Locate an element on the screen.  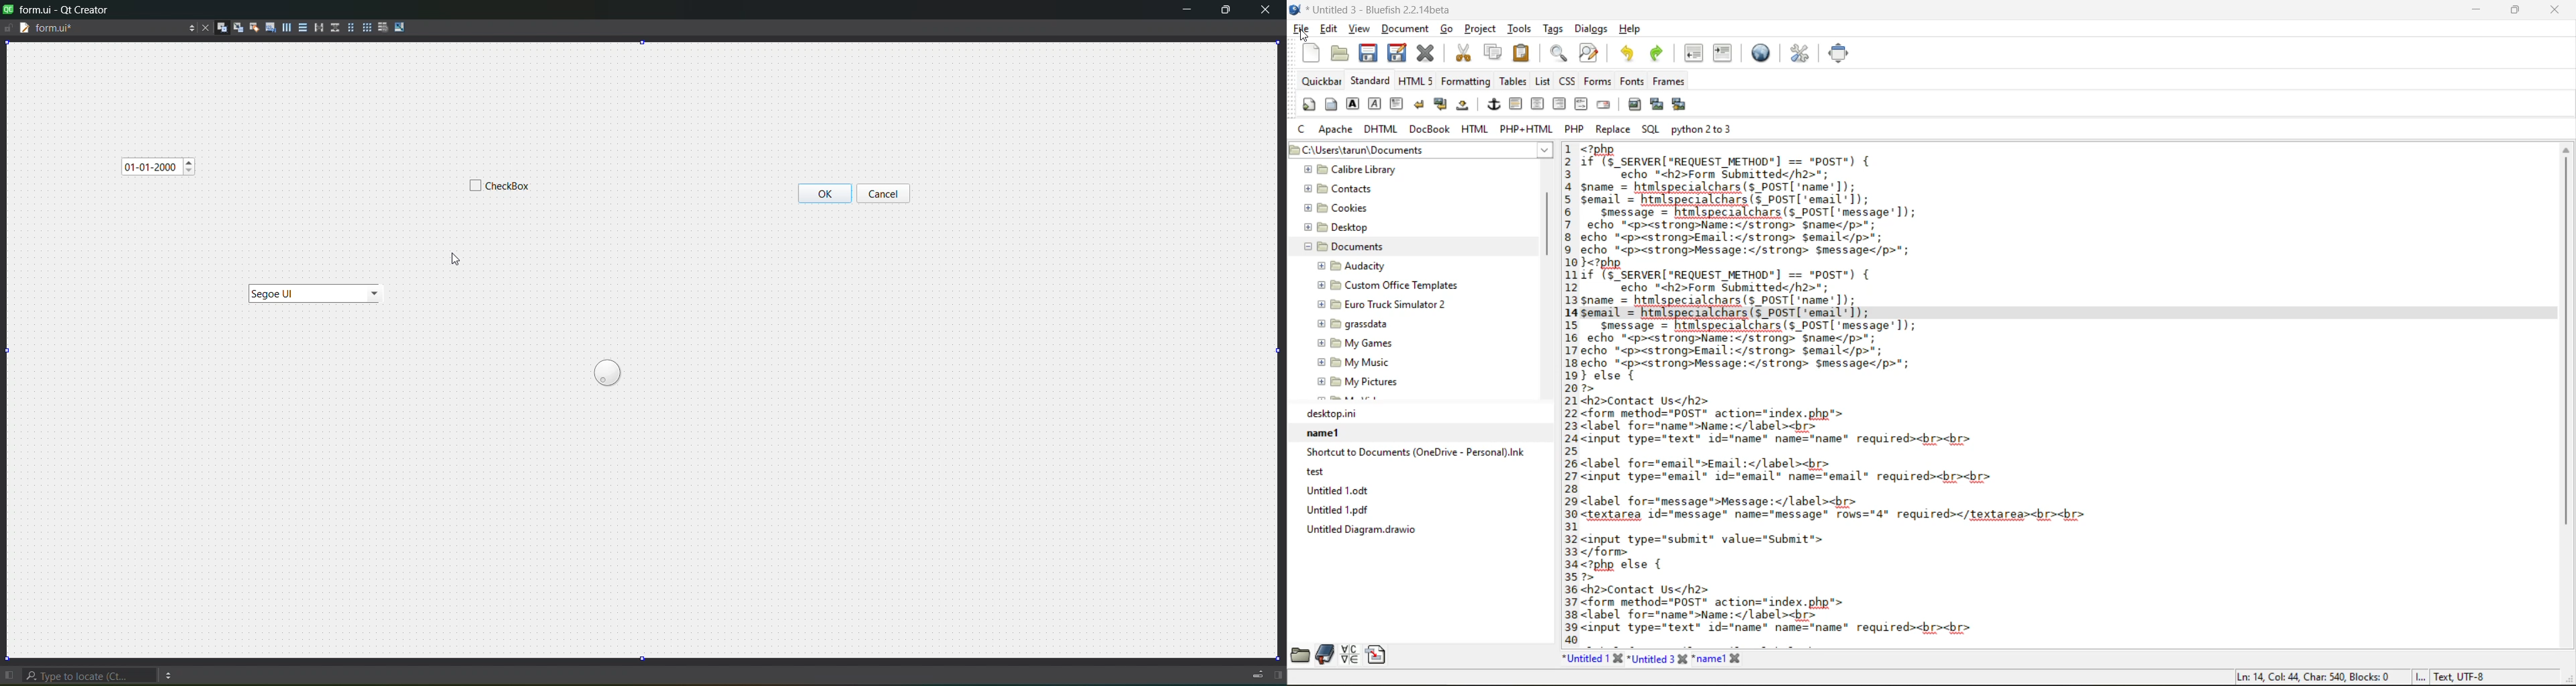
edit signals is located at coordinates (236, 27).